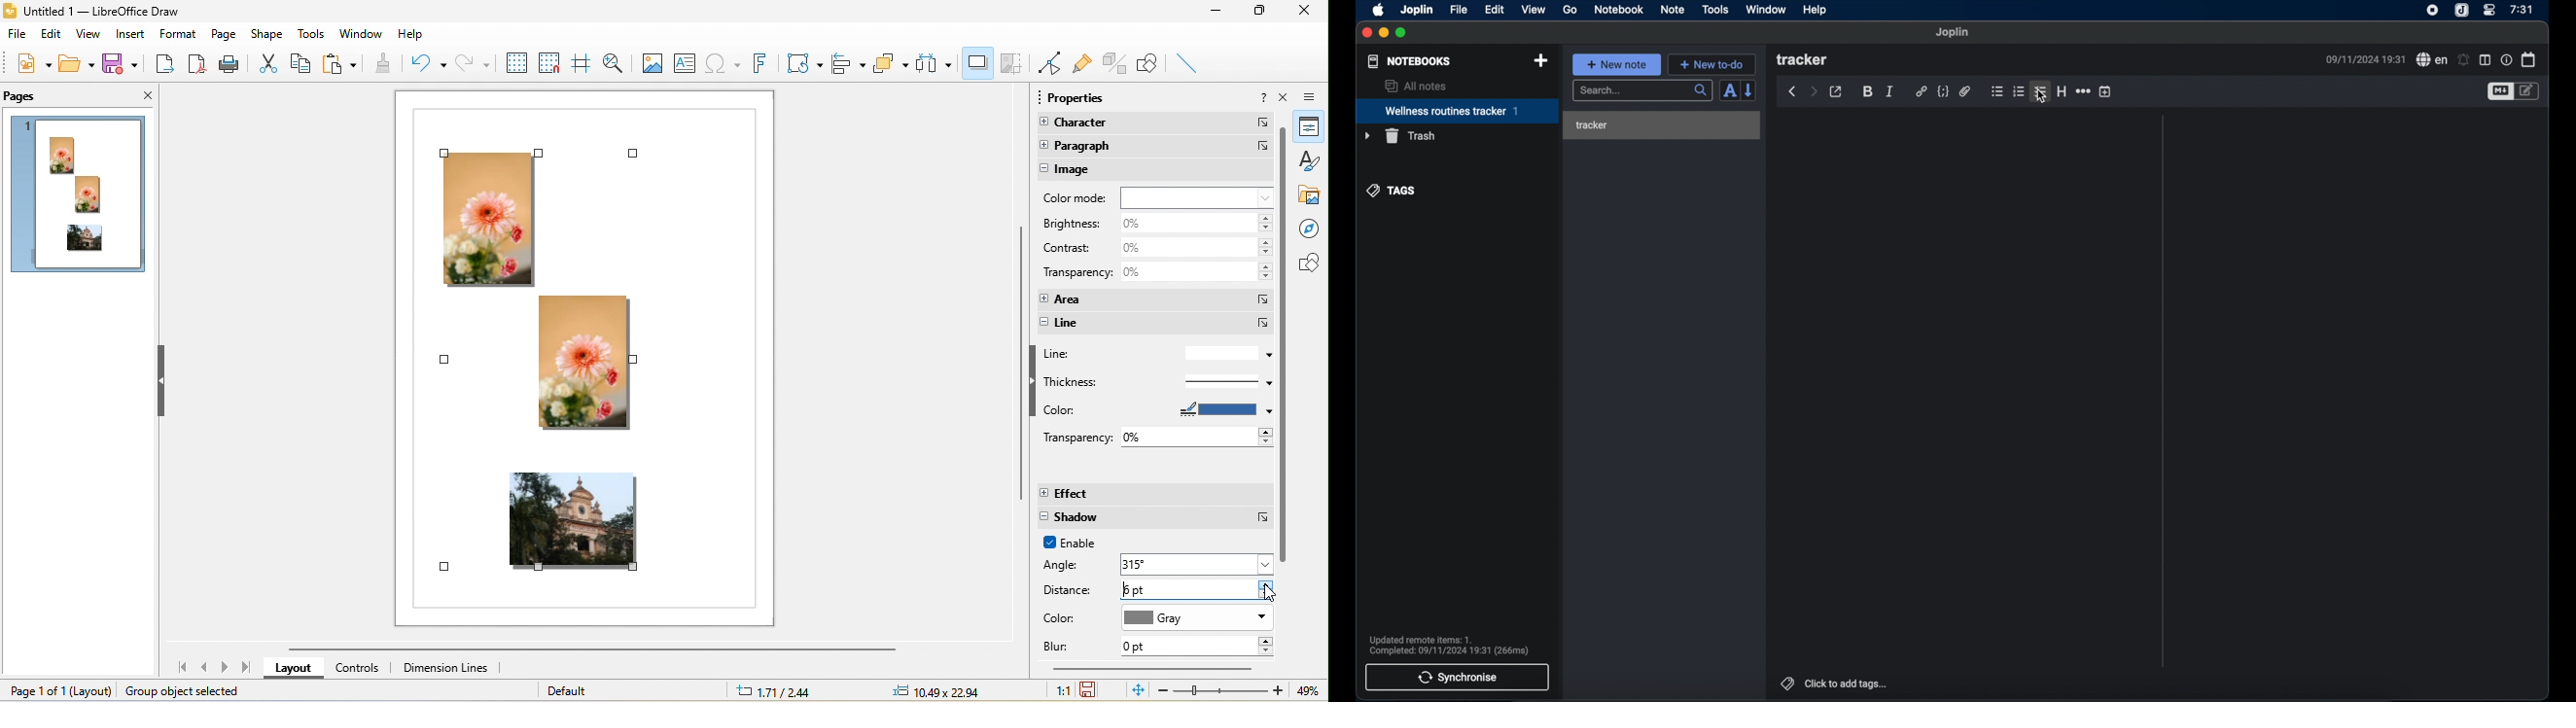 The image size is (2576, 728). Describe the element at coordinates (1402, 33) in the screenshot. I see `maximize` at that location.